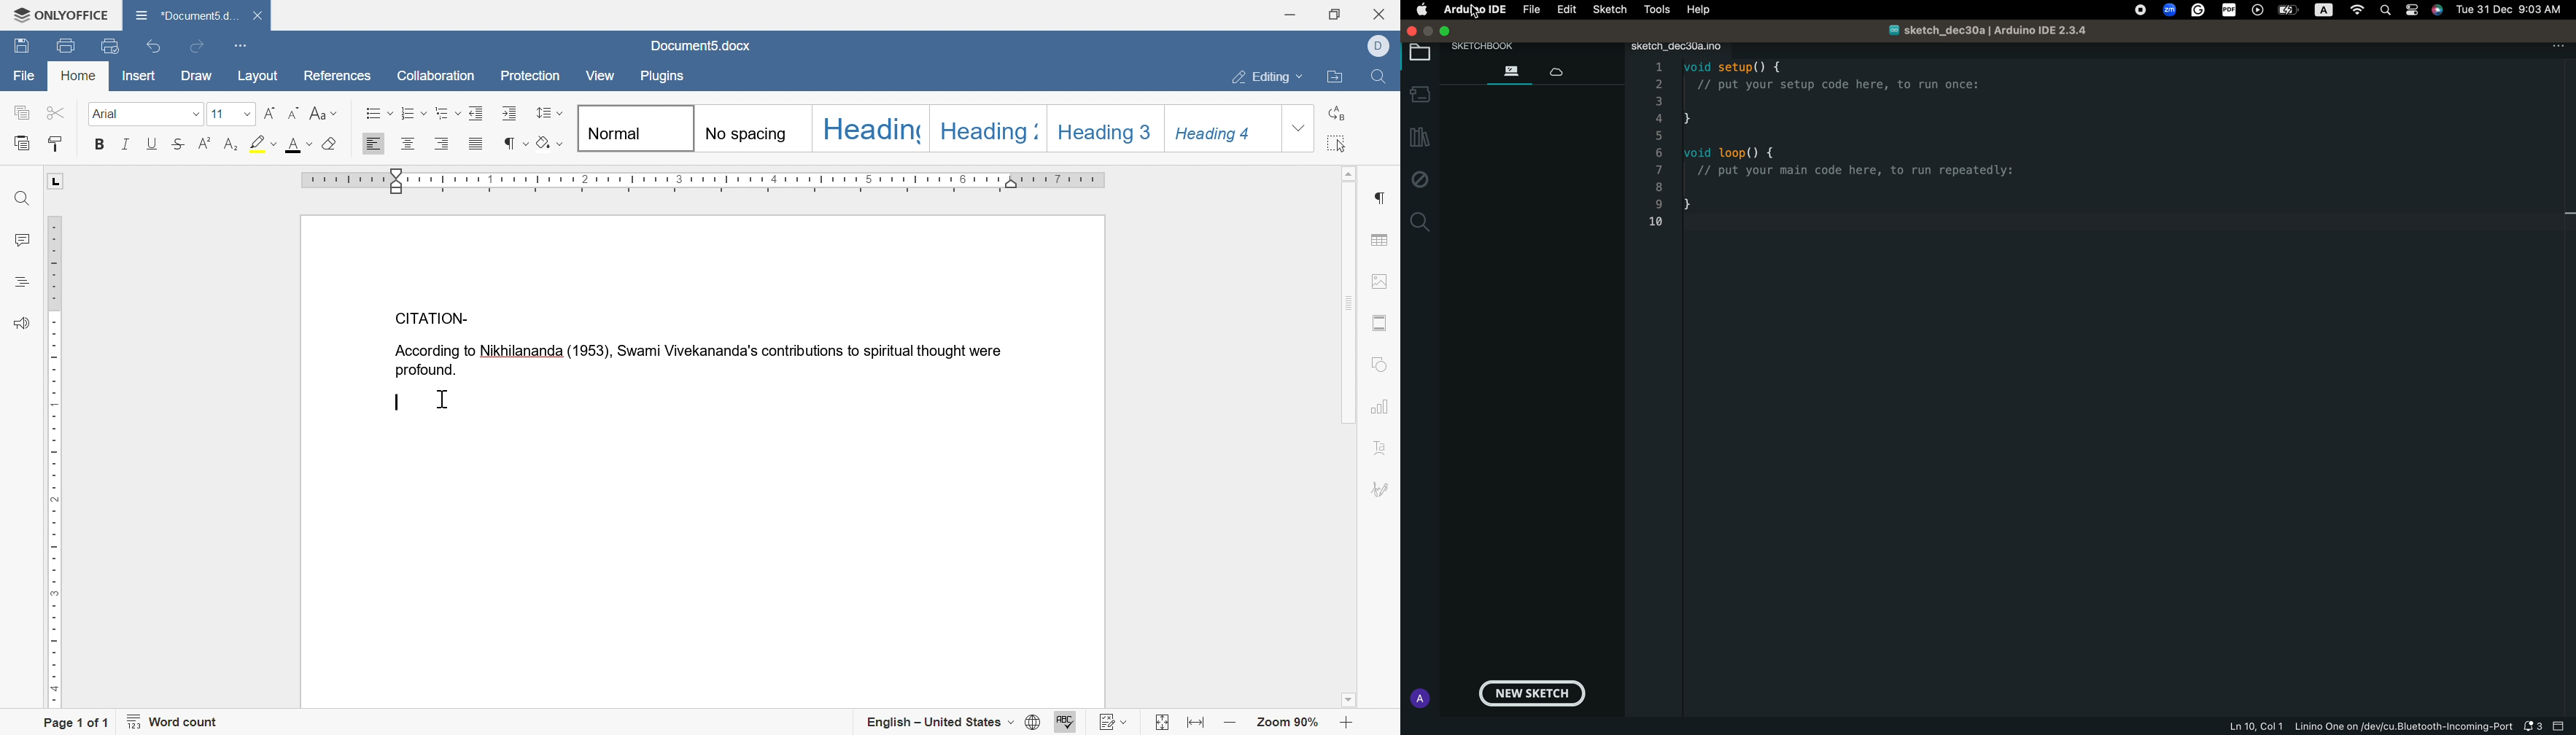  What do you see at coordinates (756, 129) in the screenshot?
I see `No spacing` at bounding box center [756, 129].